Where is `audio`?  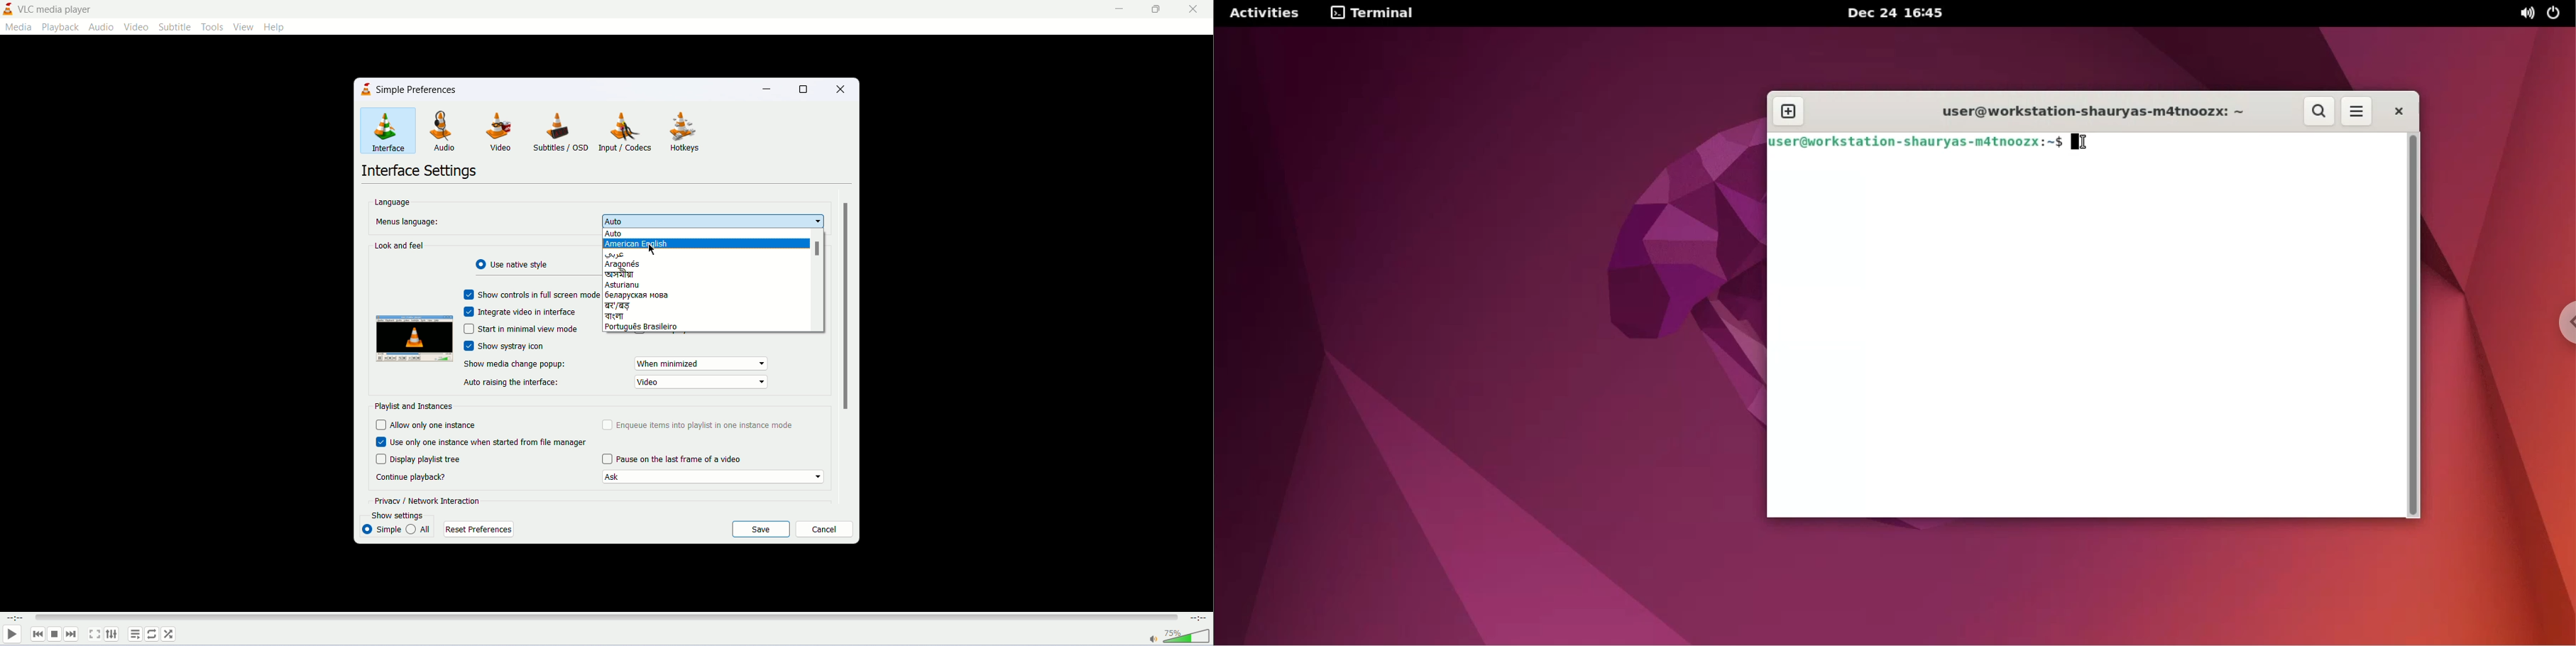 audio is located at coordinates (100, 27).